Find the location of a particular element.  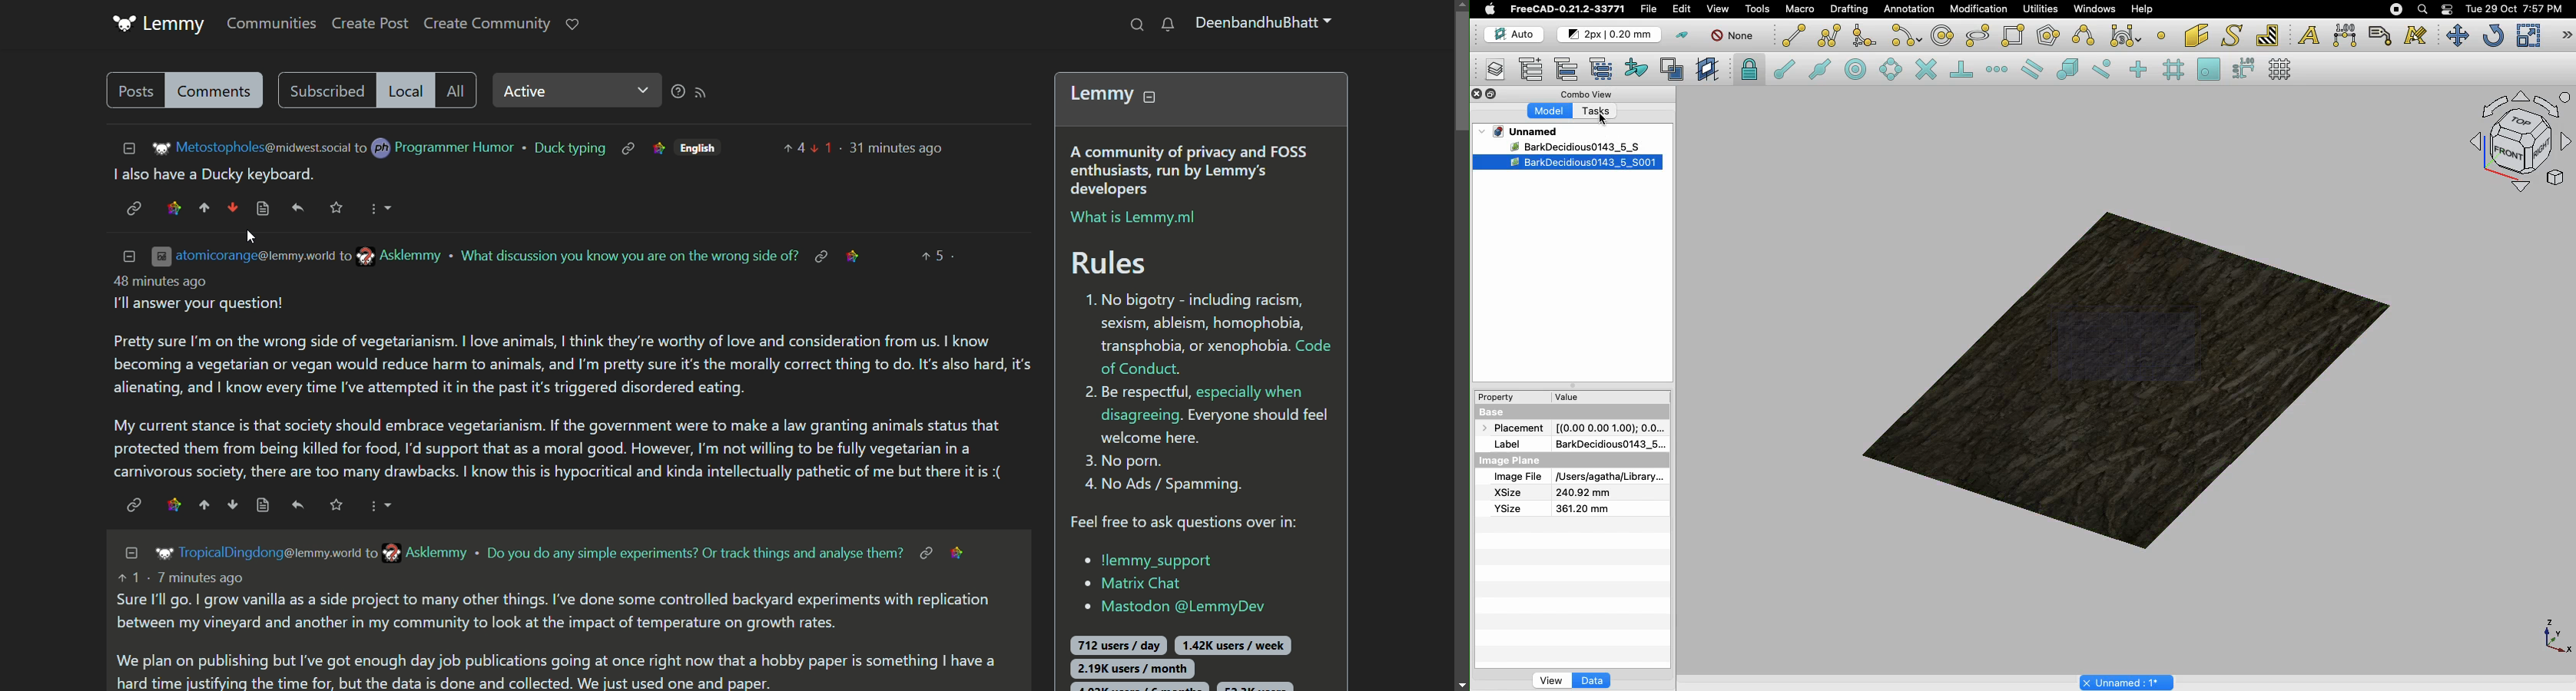

lemmy logo is located at coordinates (160, 554).